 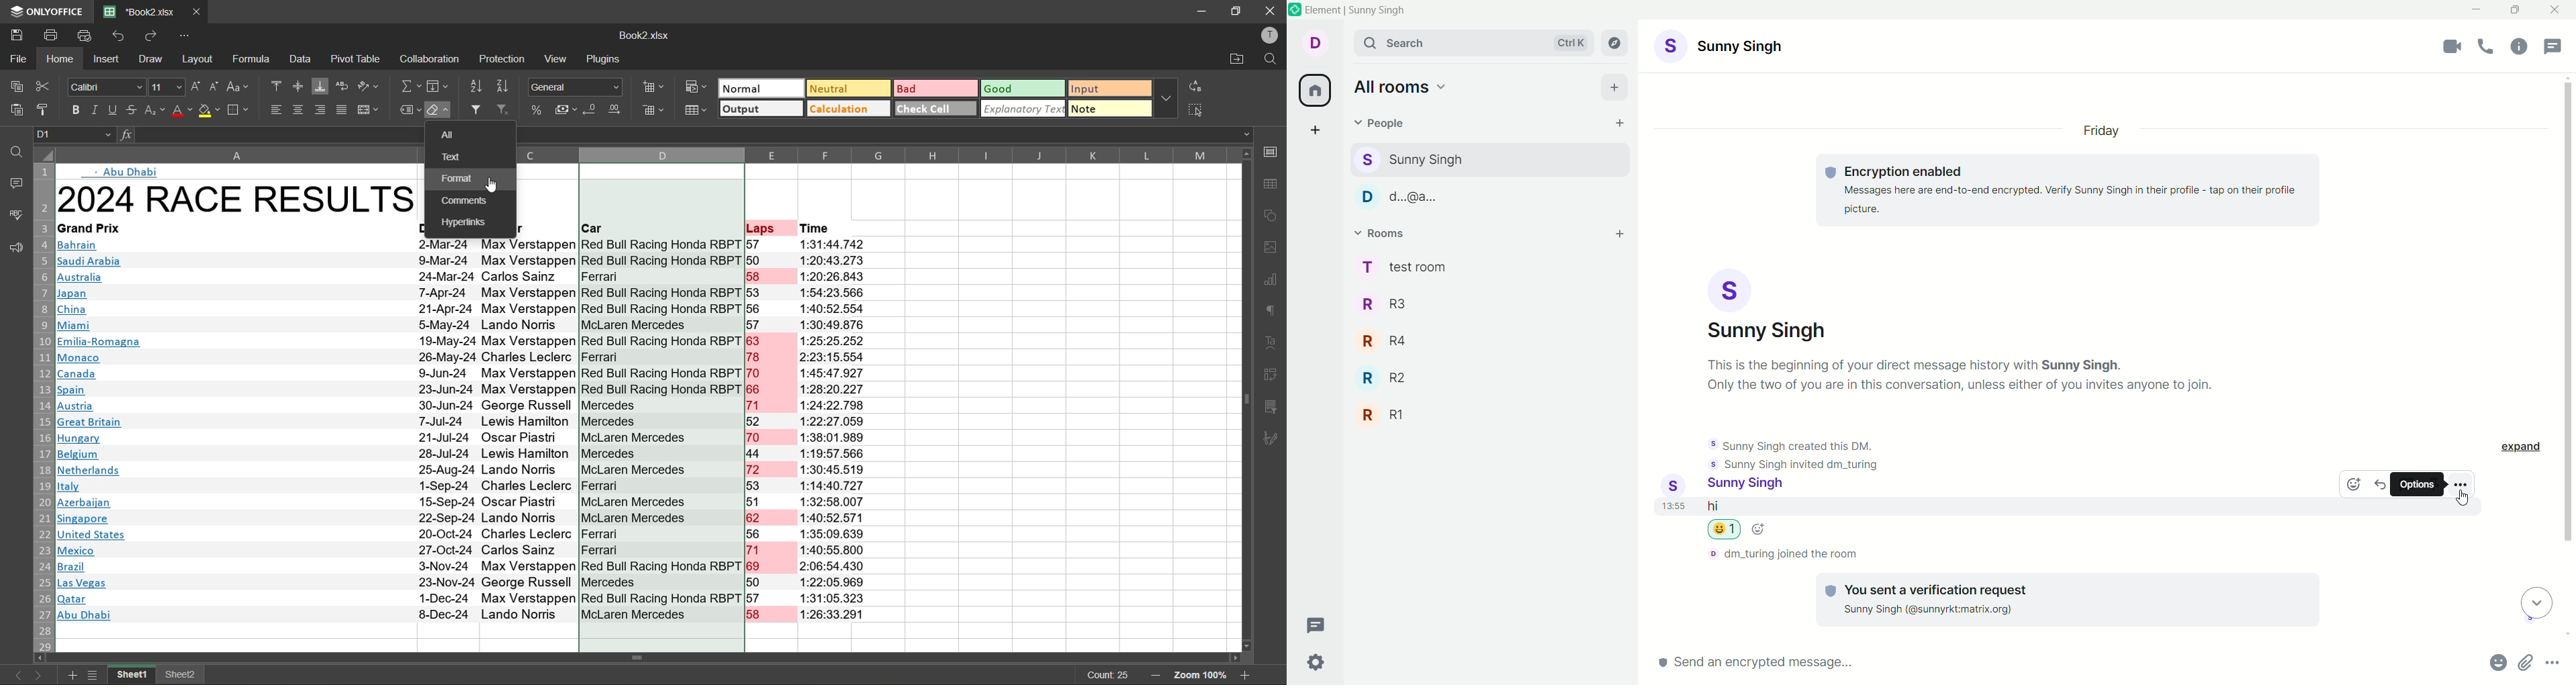 What do you see at coordinates (763, 88) in the screenshot?
I see `normal` at bounding box center [763, 88].